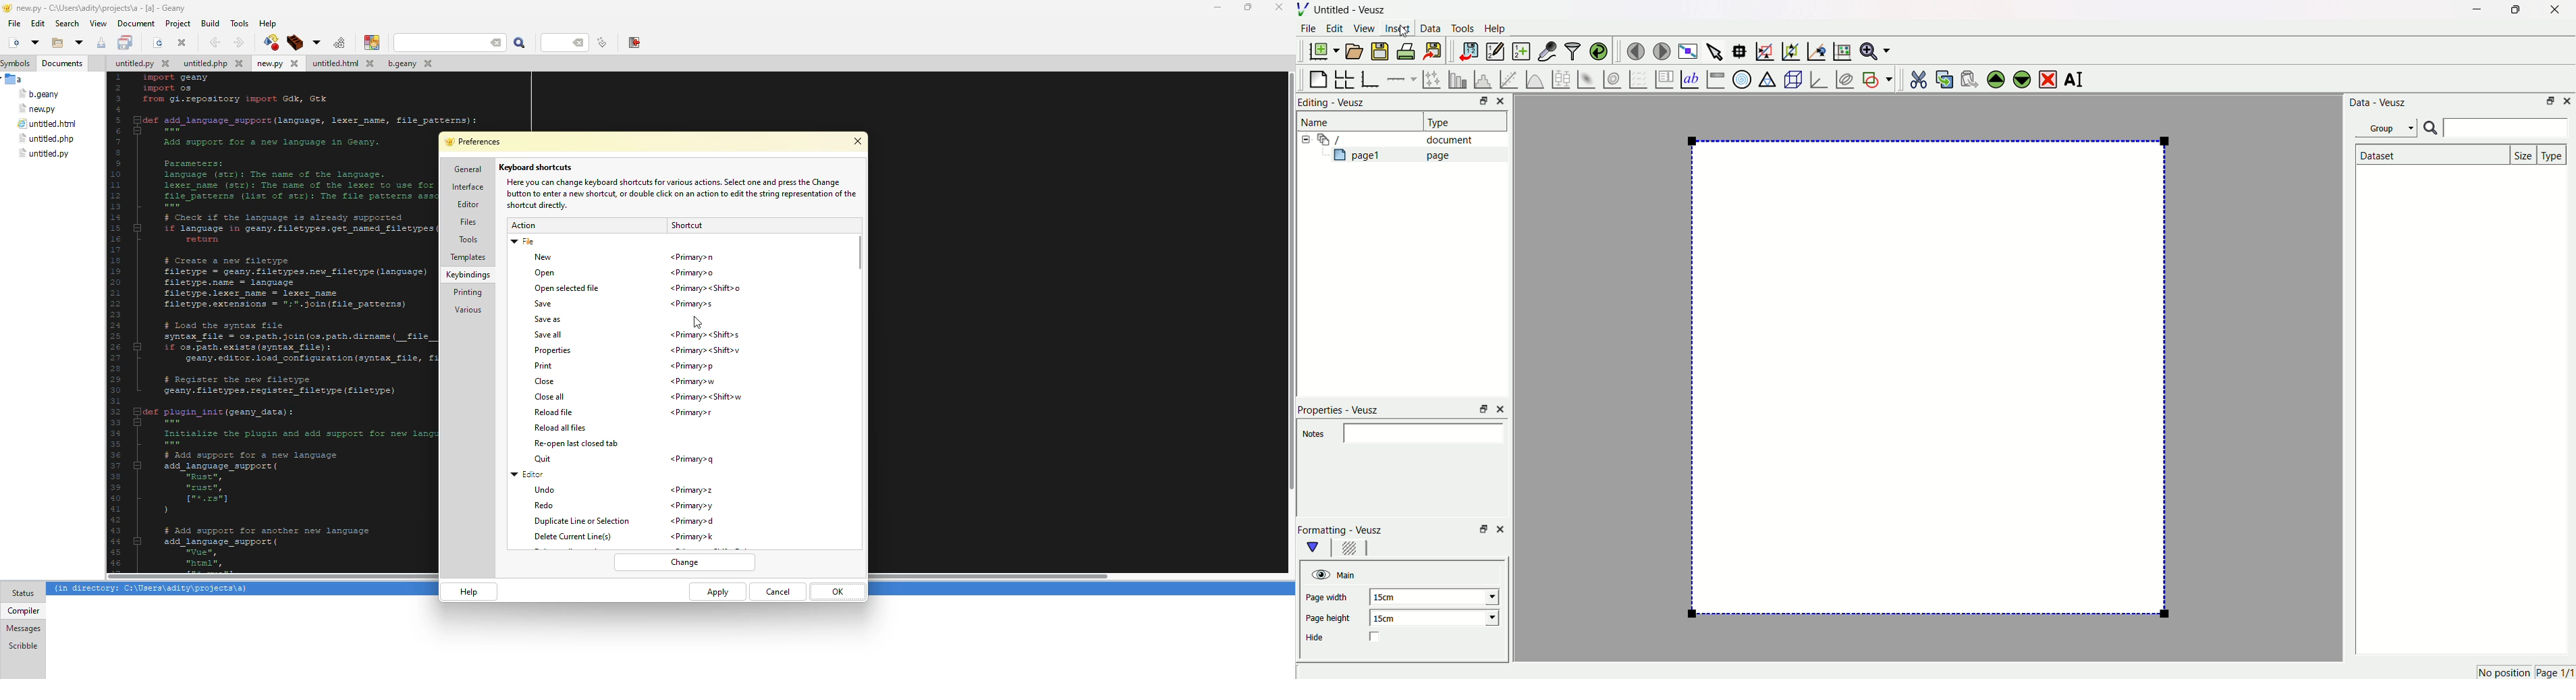 This screenshot has width=2576, height=700. What do you see at coordinates (467, 591) in the screenshot?
I see `help` at bounding box center [467, 591].